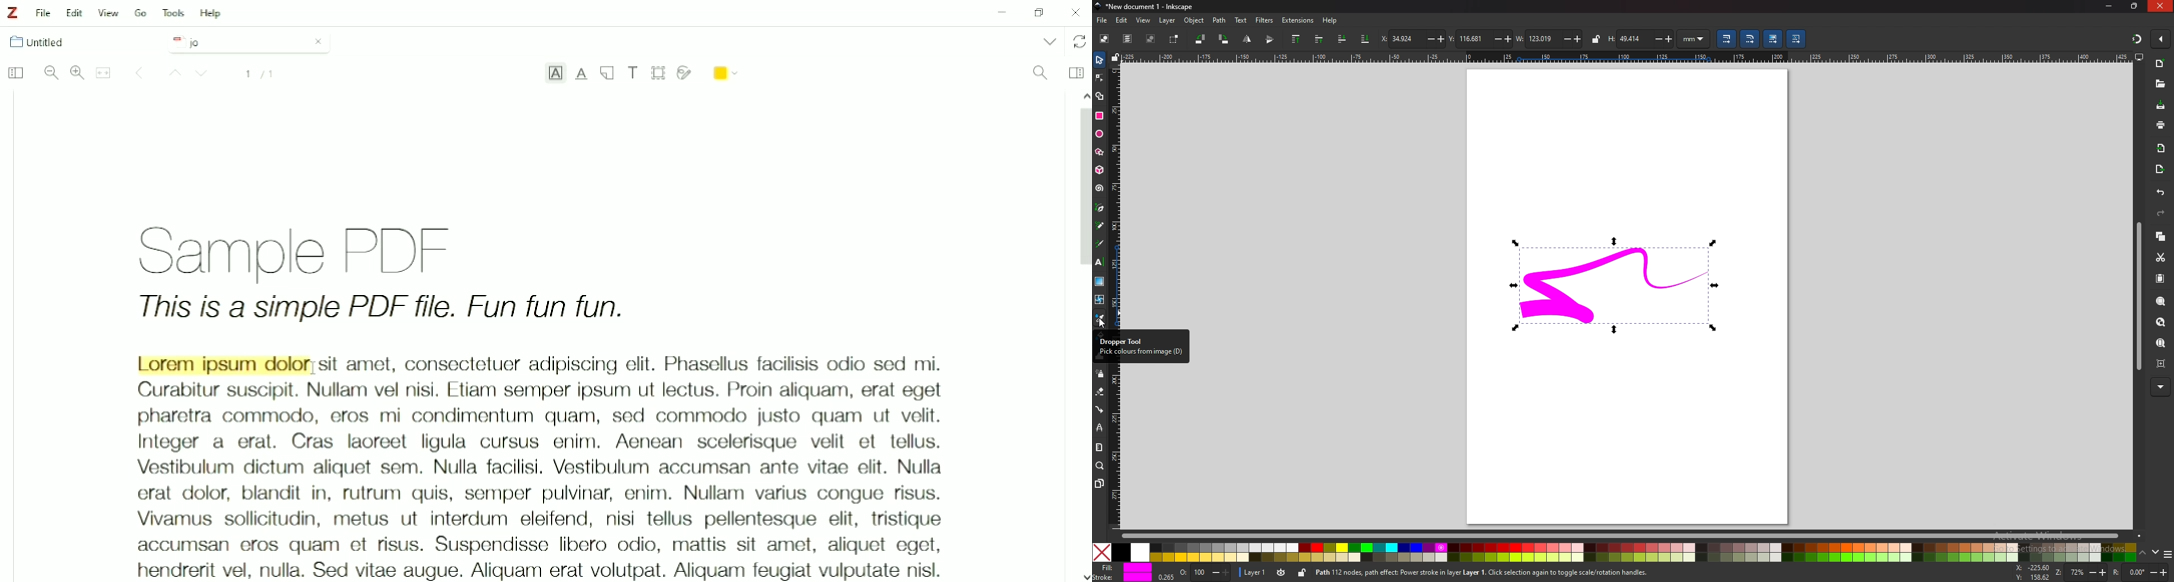 This screenshot has height=588, width=2184. I want to click on zoom selection, so click(2162, 302).